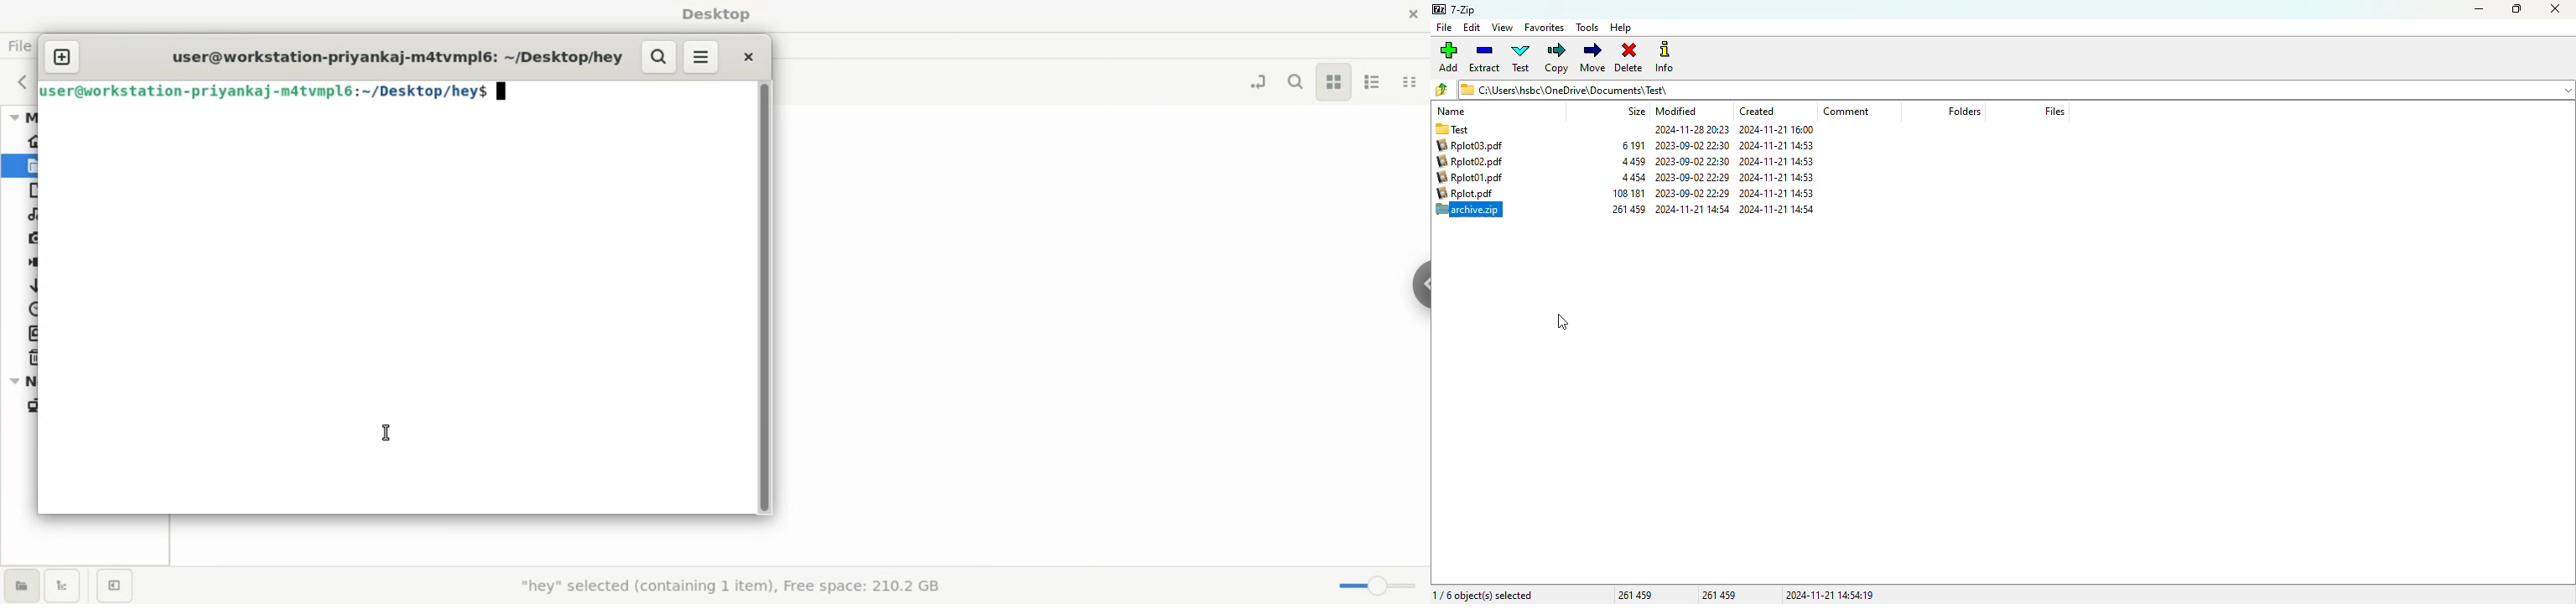 The image size is (2576, 616). Describe the element at coordinates (1695, 194) in the screenshot. I see `2023-09-02 22:29` at that location.